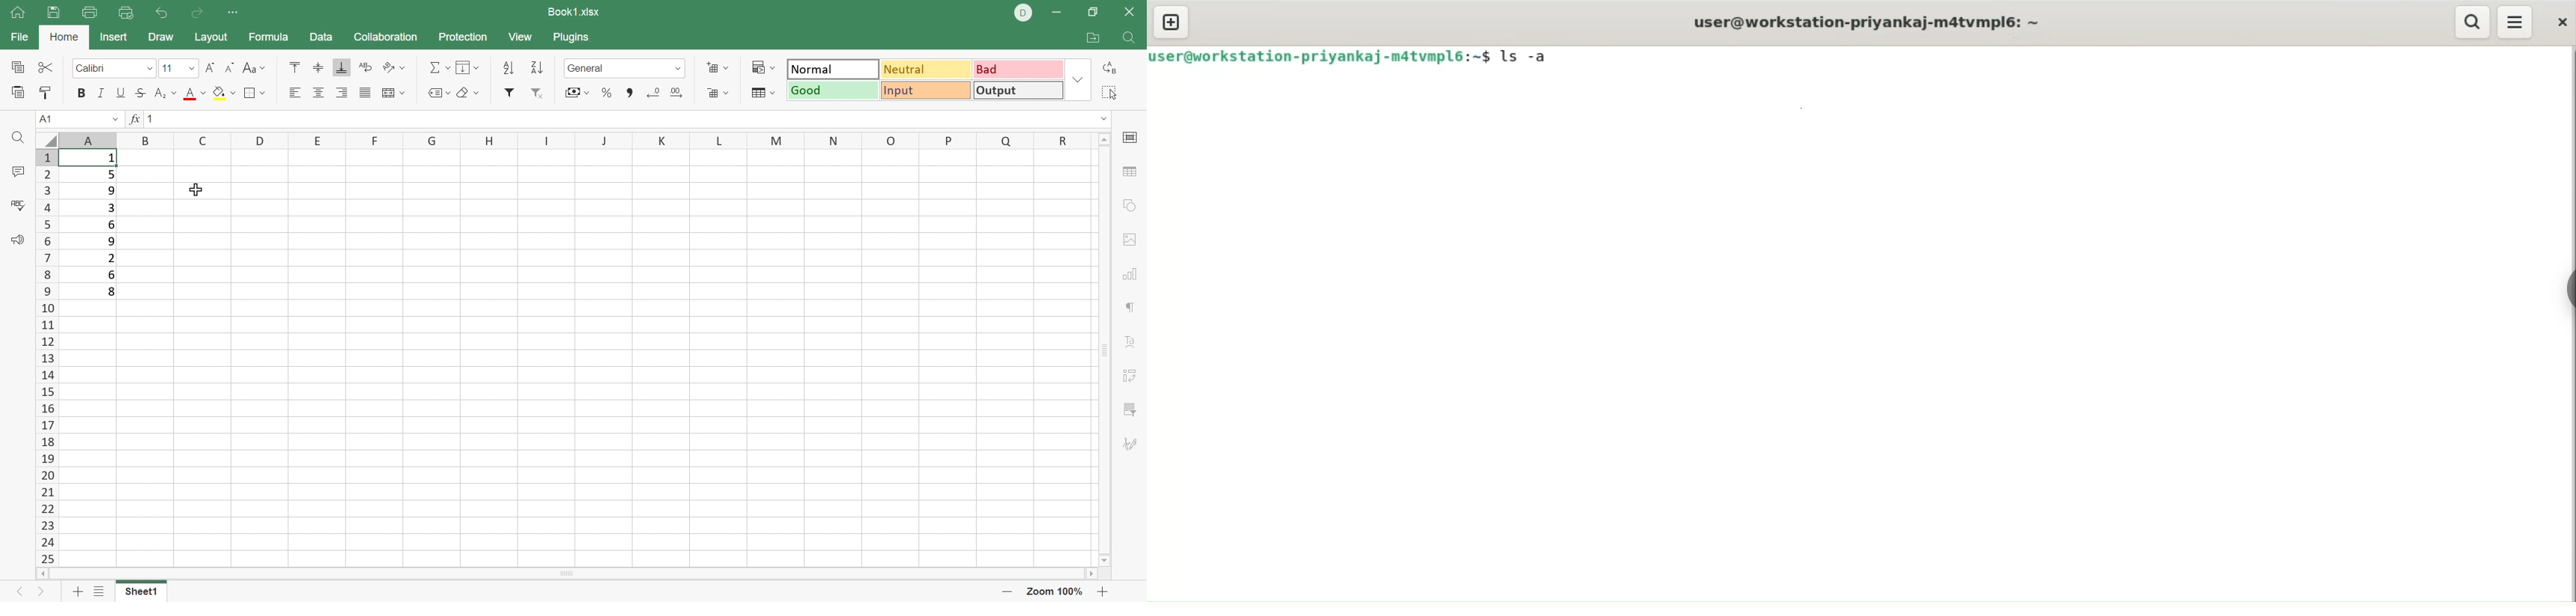  Describe the element at coordinates (1004, 594) in the screenshot. I see `Zoom out` at that location.